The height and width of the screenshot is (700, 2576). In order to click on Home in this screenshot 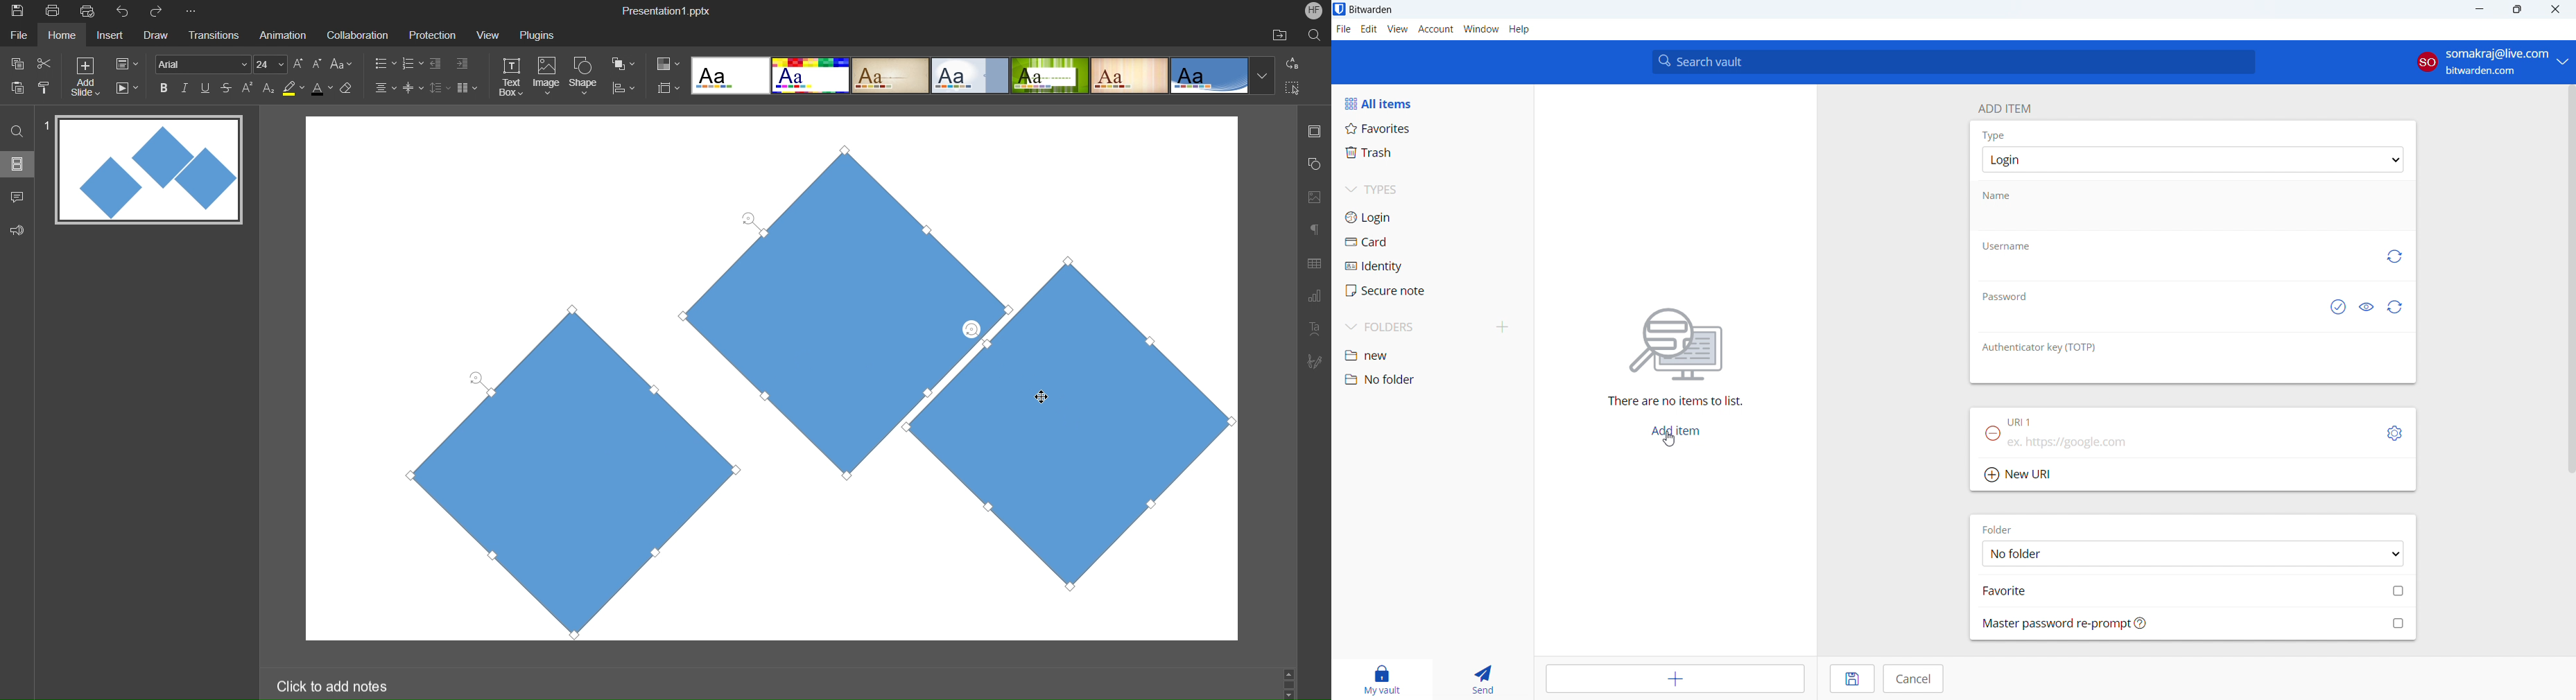, I will do `click(62, 35)`.